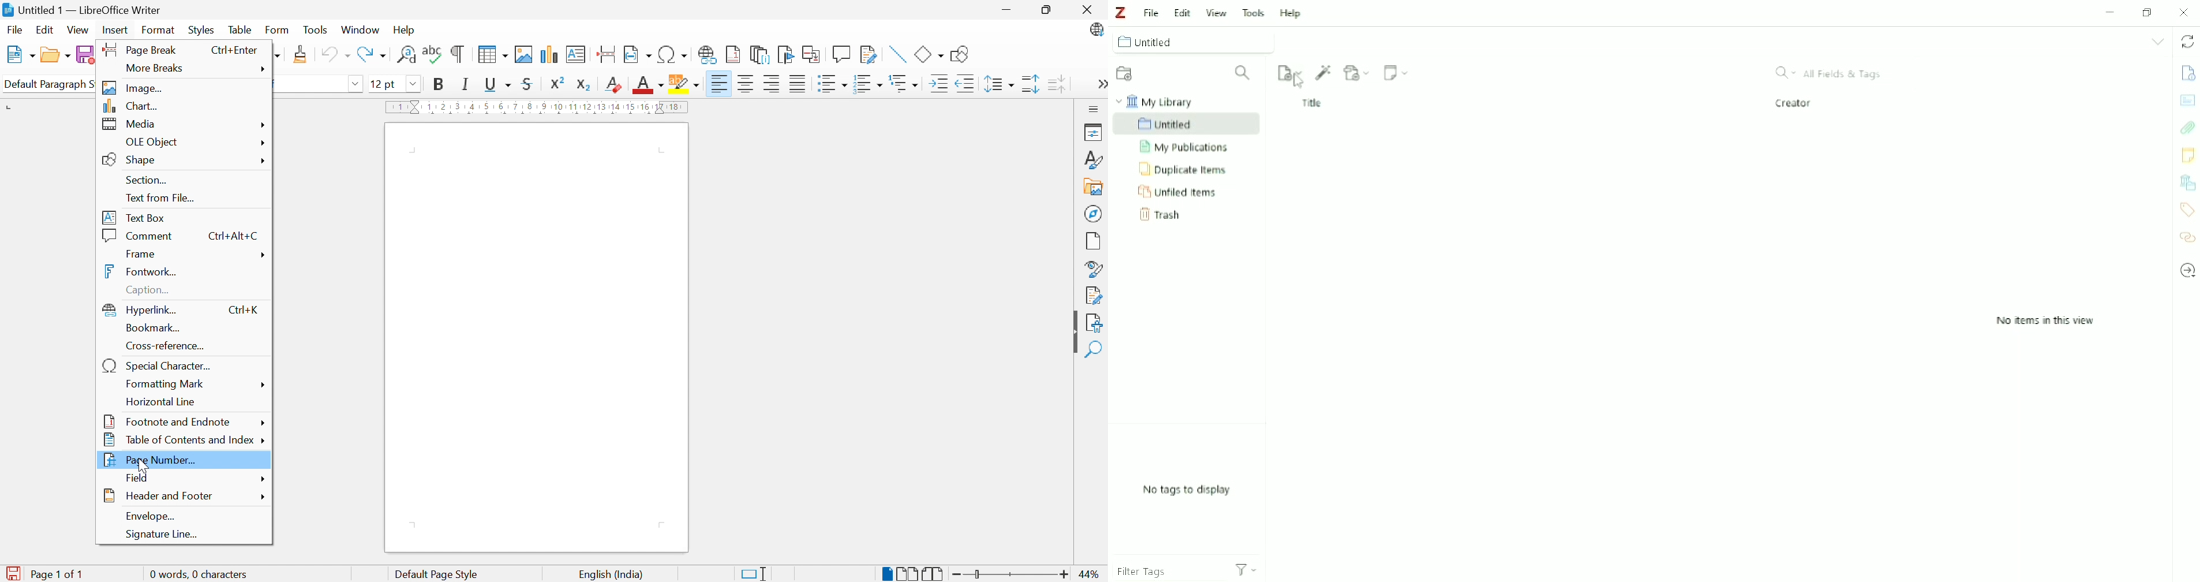 The height and width of the screenshot is (588, 2212). I want to click on Insert bookmark, so click(786, 55).